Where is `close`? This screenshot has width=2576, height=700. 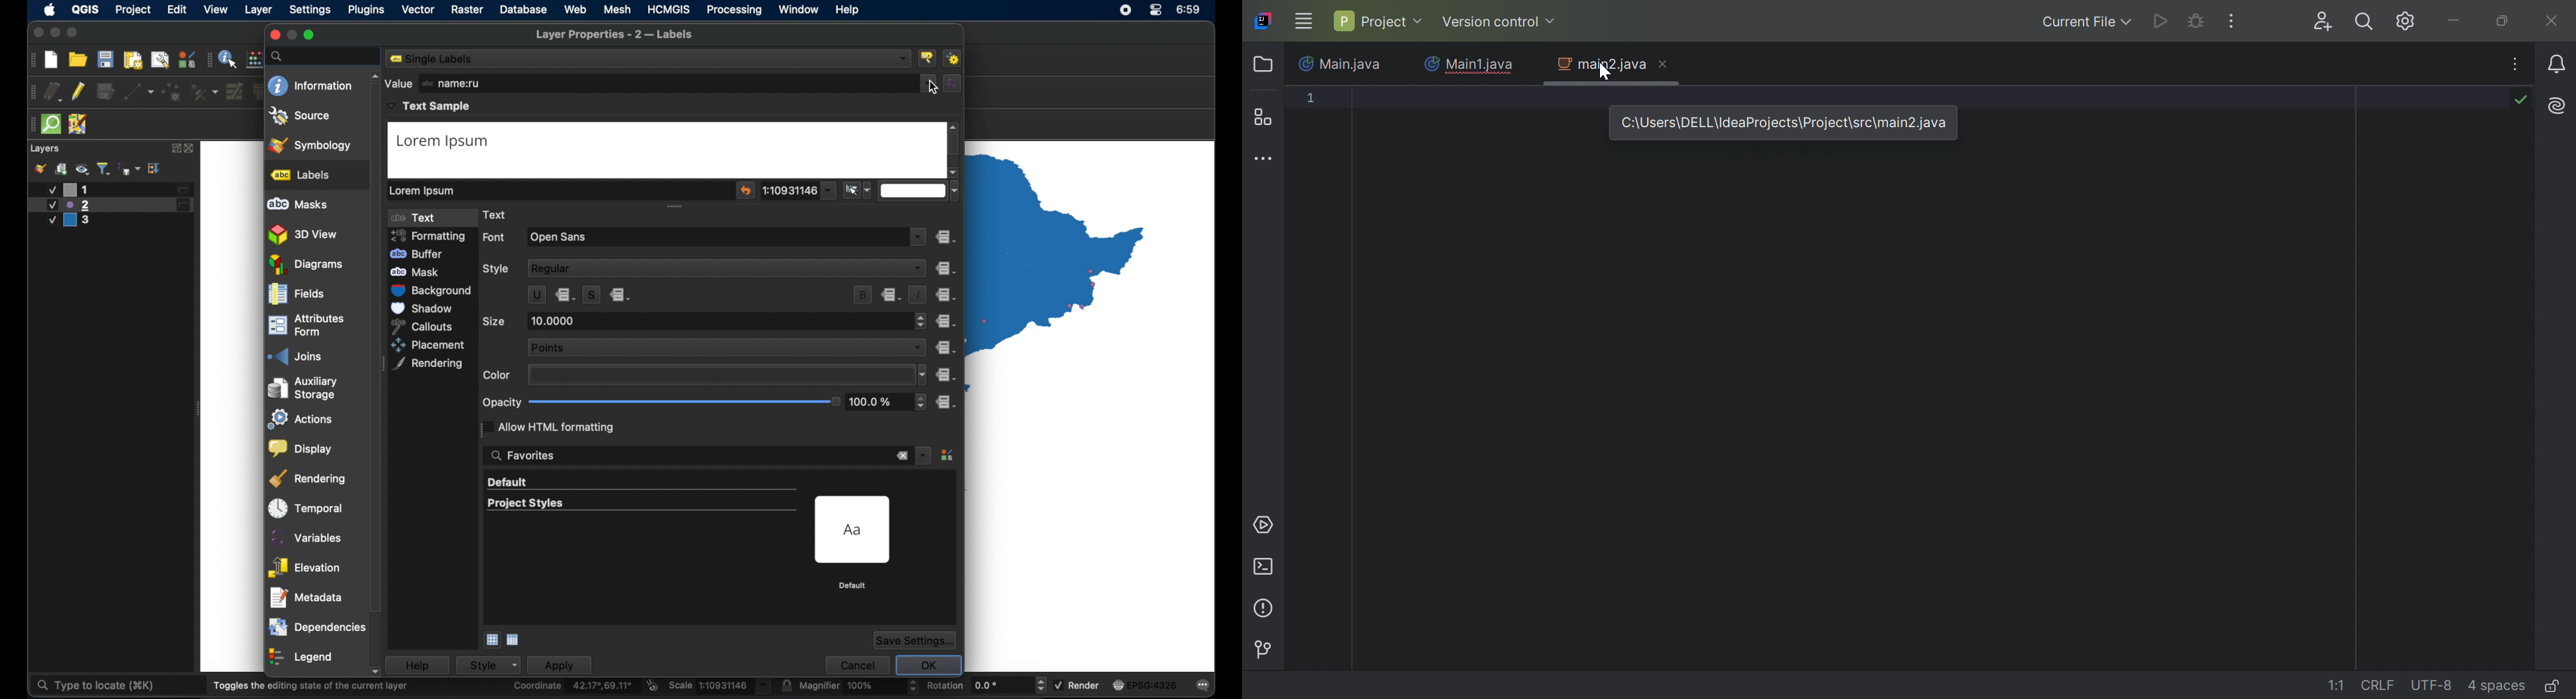
close is located at coordinates (191, 149).